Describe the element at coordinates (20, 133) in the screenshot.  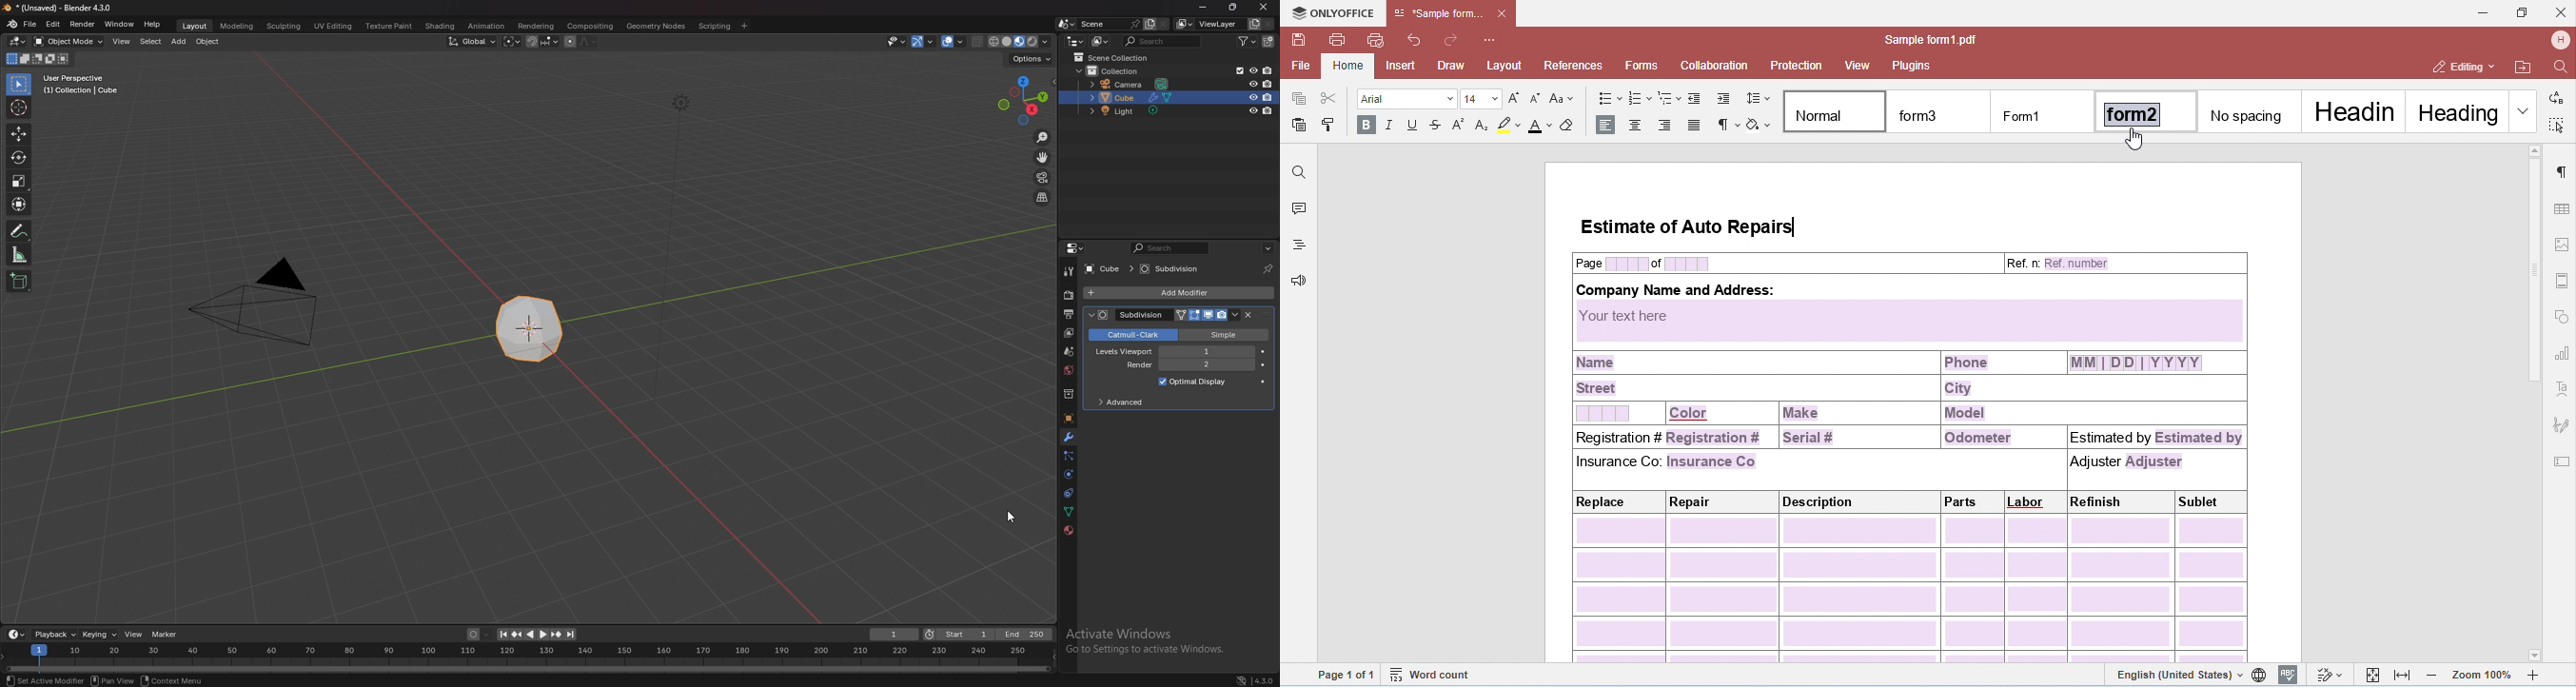
I see `move` at that location.